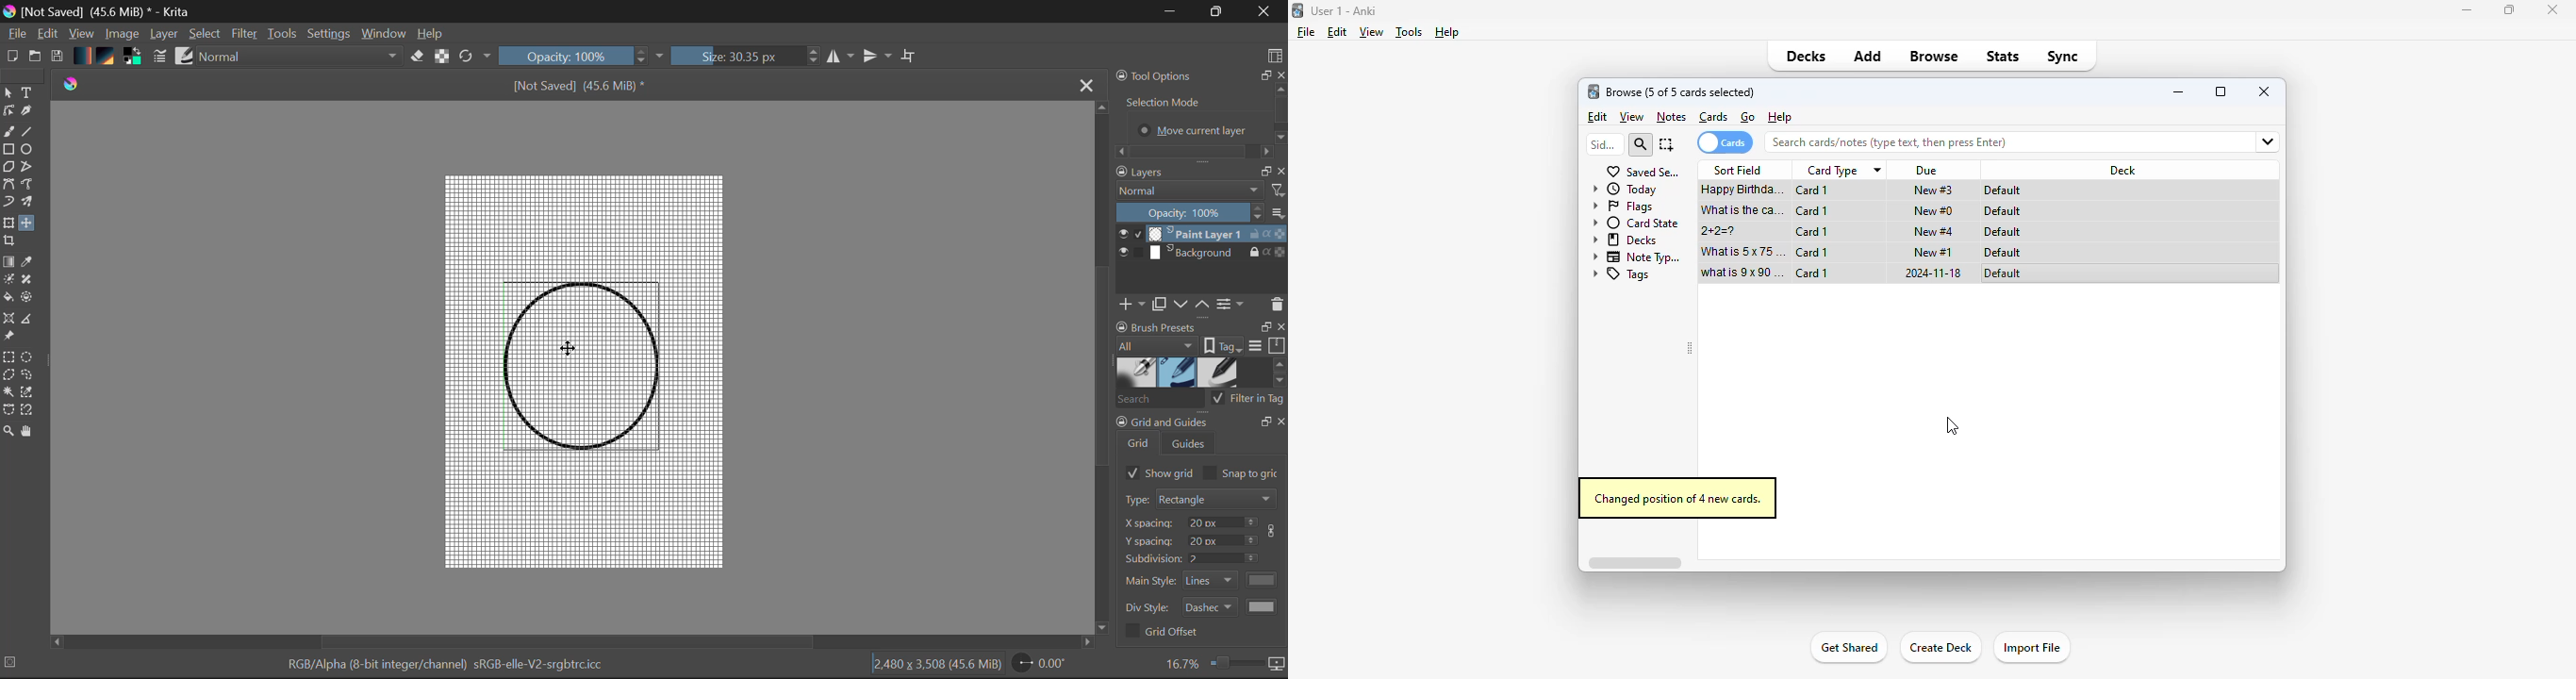 The image size is (2576, 700). I want to click on Polyline, so click(28, 165).